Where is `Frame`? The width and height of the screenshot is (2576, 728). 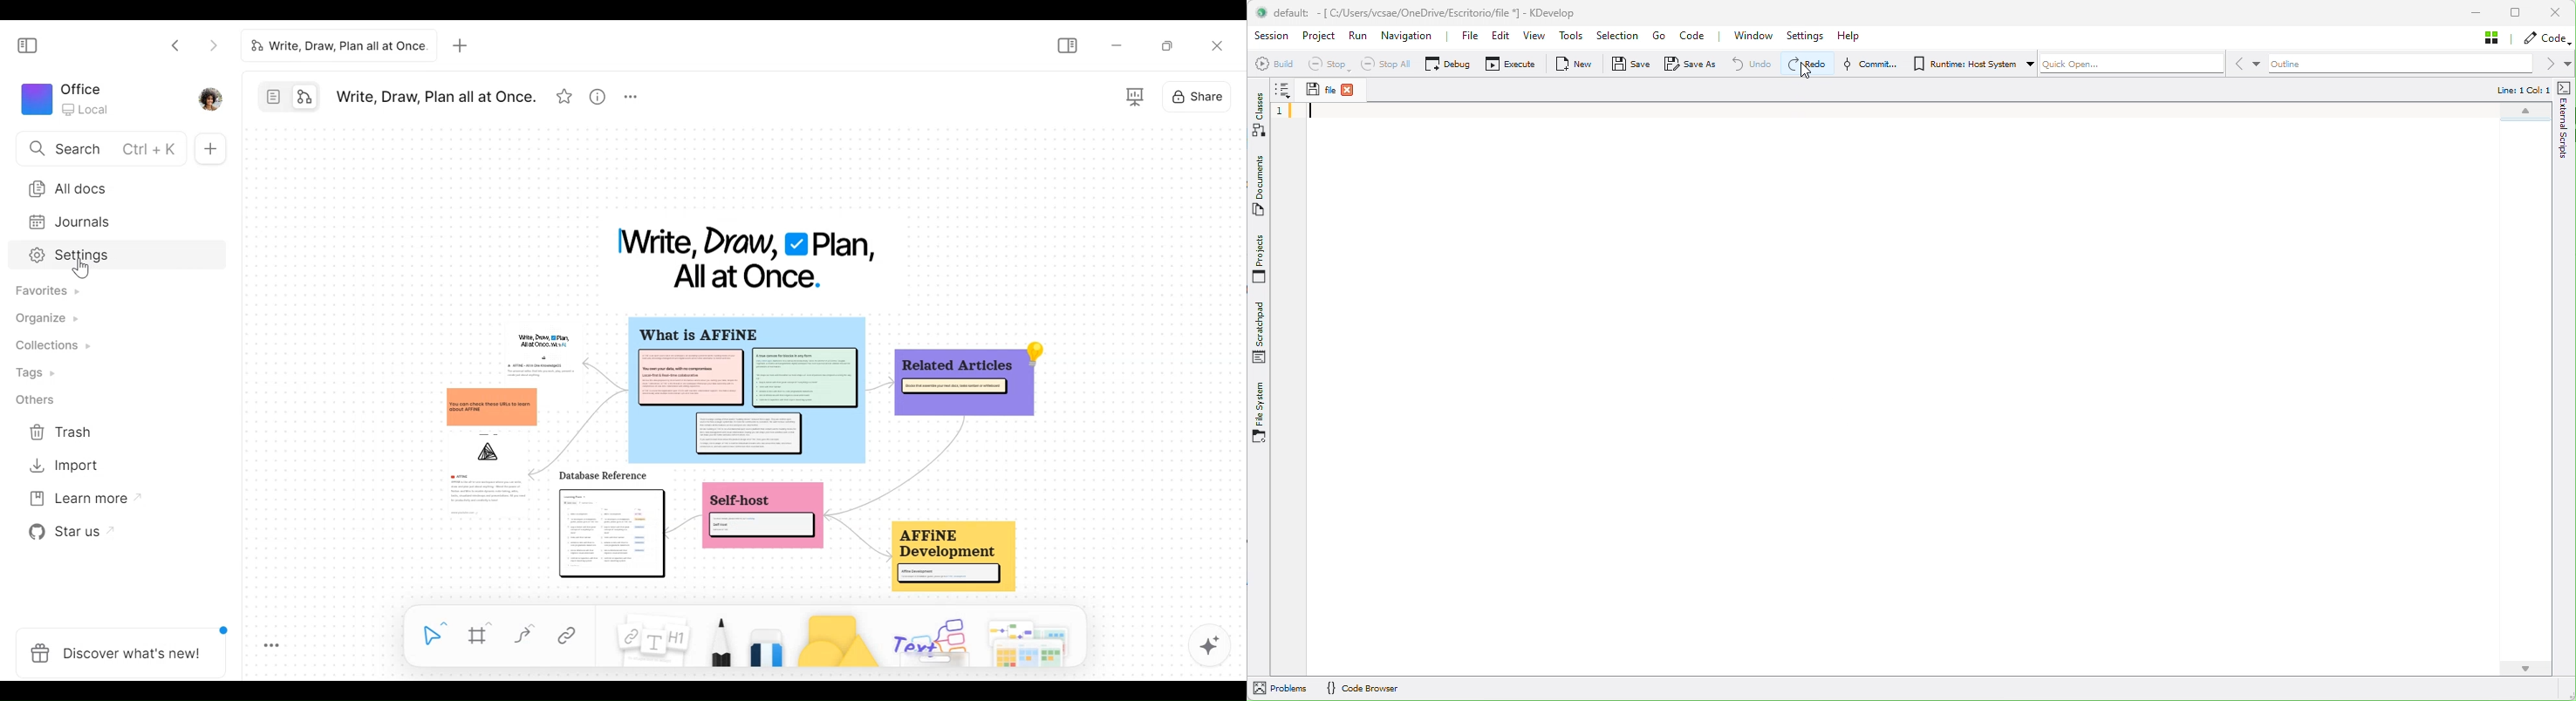
Frame is located at coordinates (480, 634).